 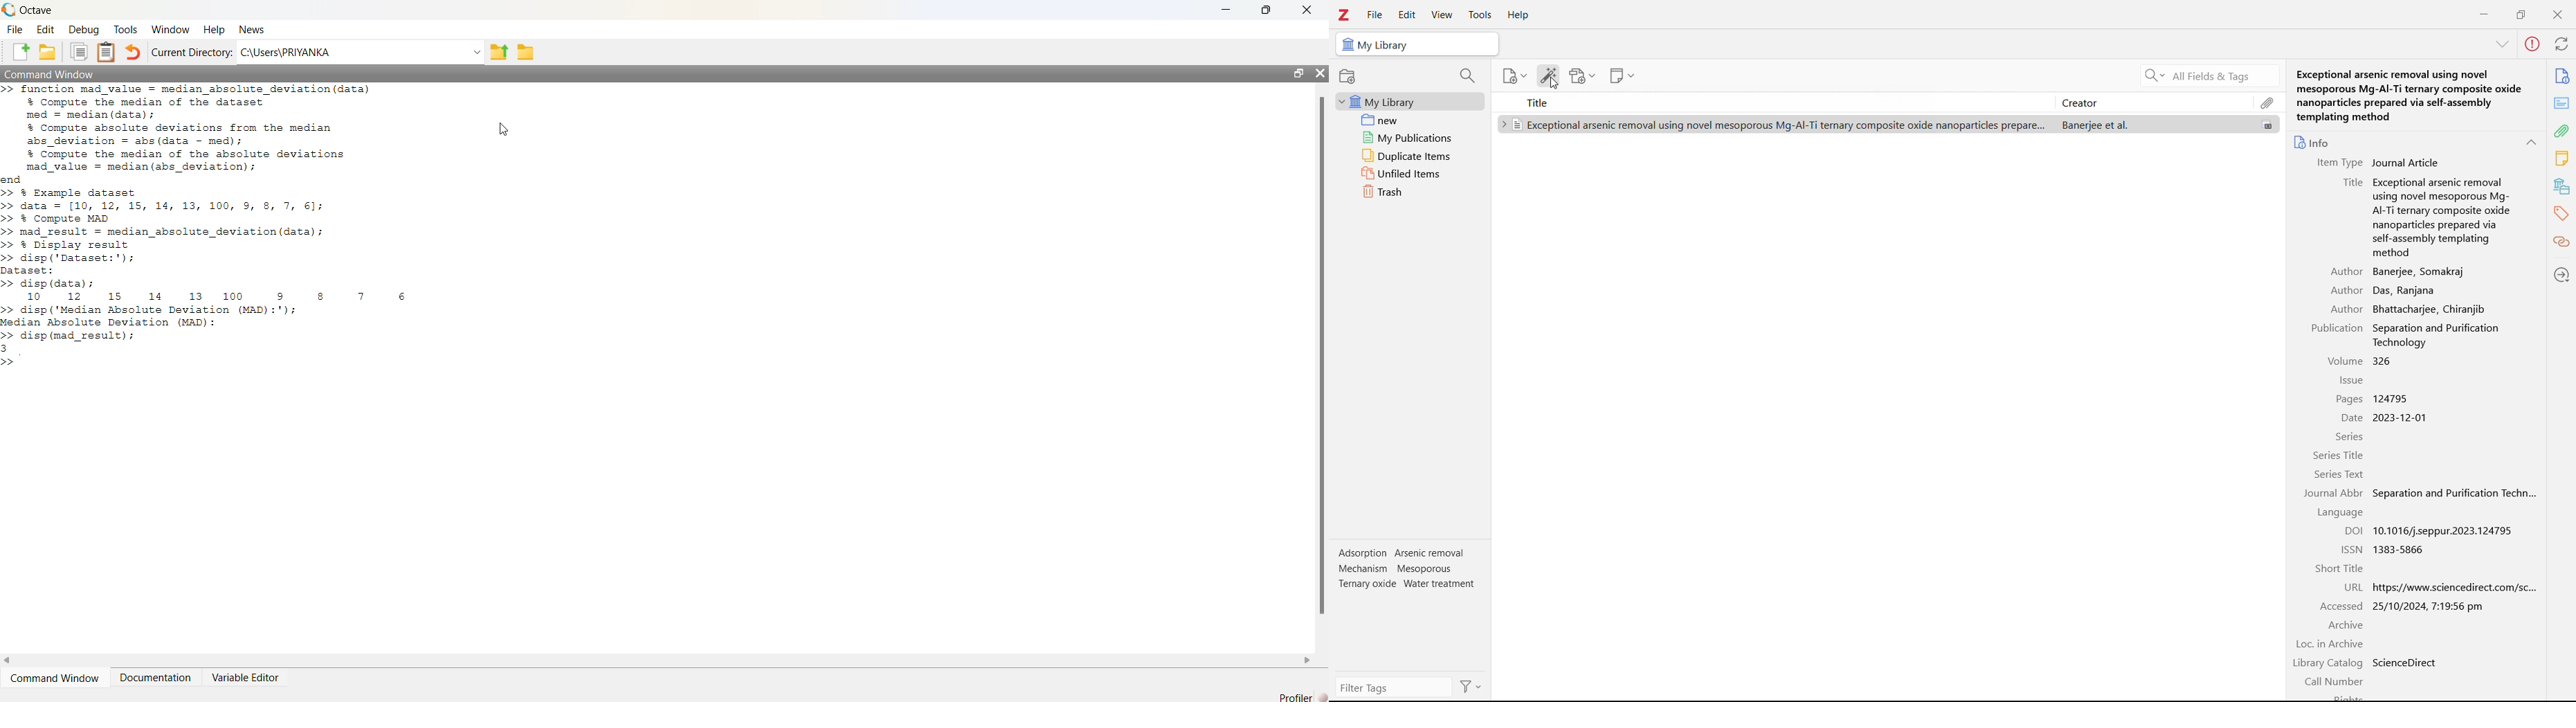 I want to click on 1383-5866, so click(x=2401, y=549).